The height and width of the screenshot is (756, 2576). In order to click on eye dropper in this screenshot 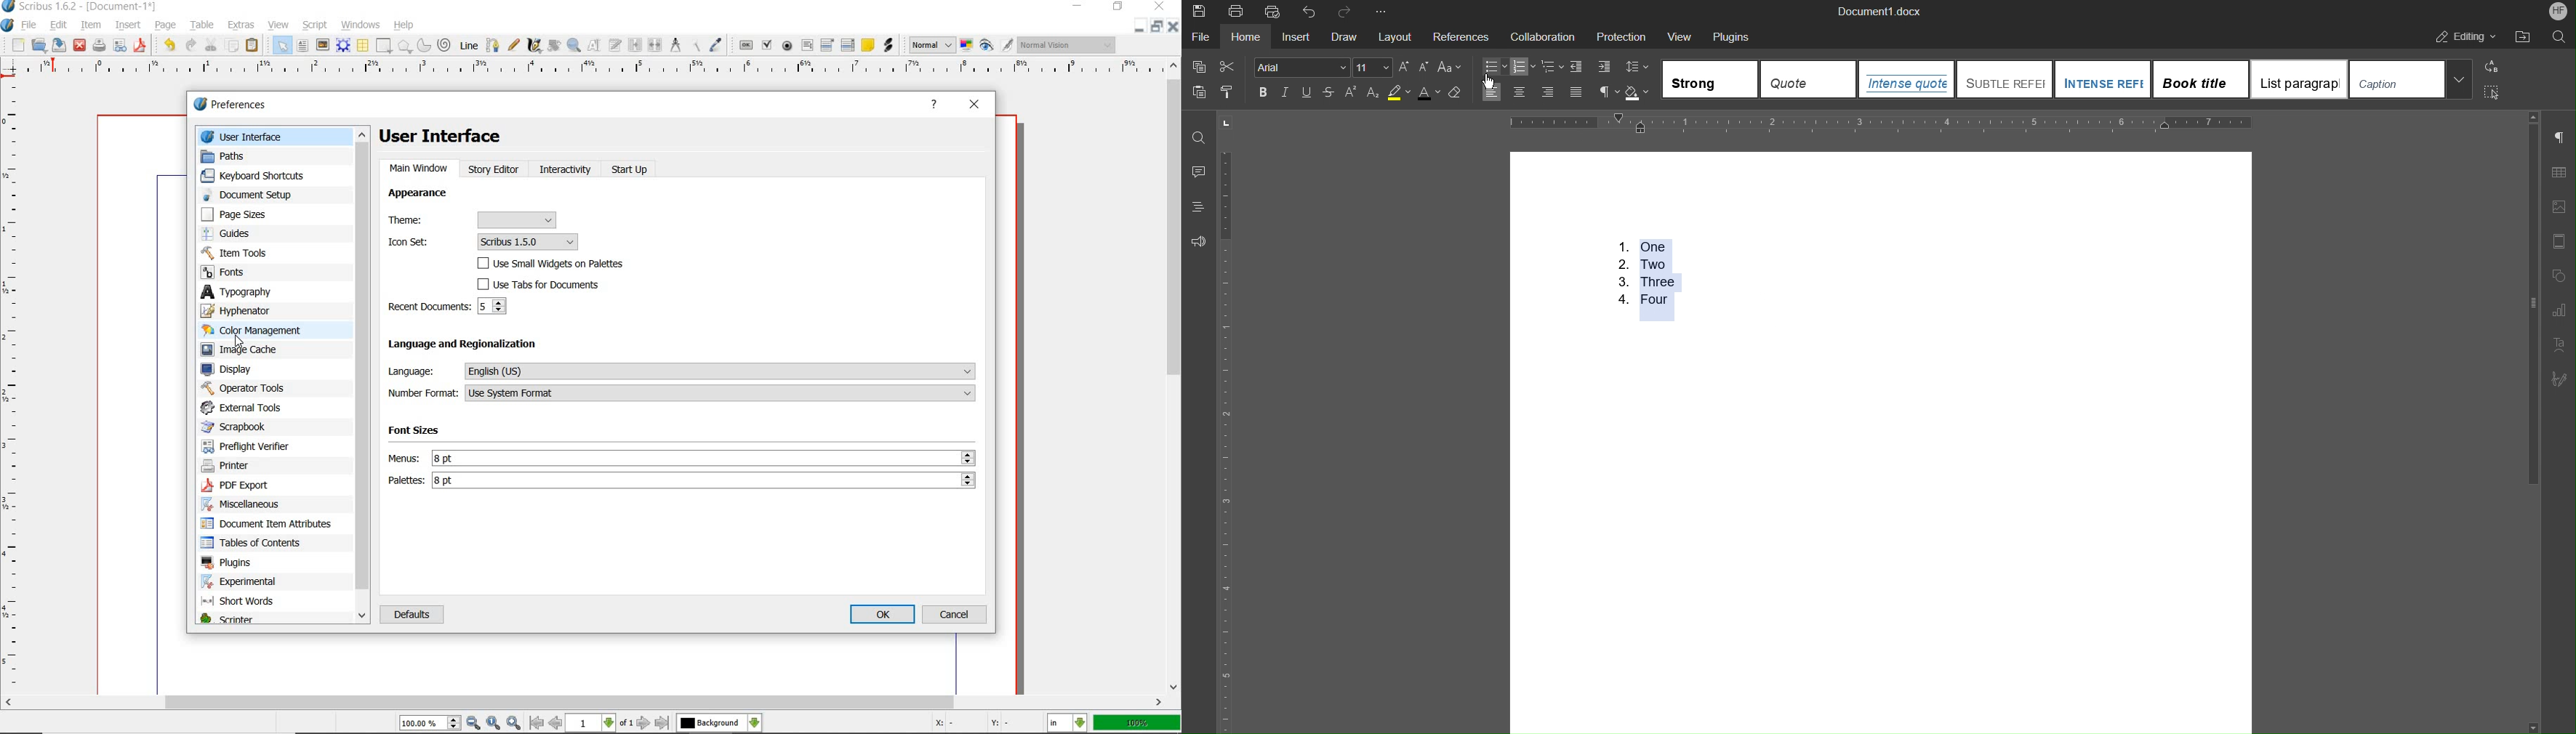, I will do `click(717, 44)`.